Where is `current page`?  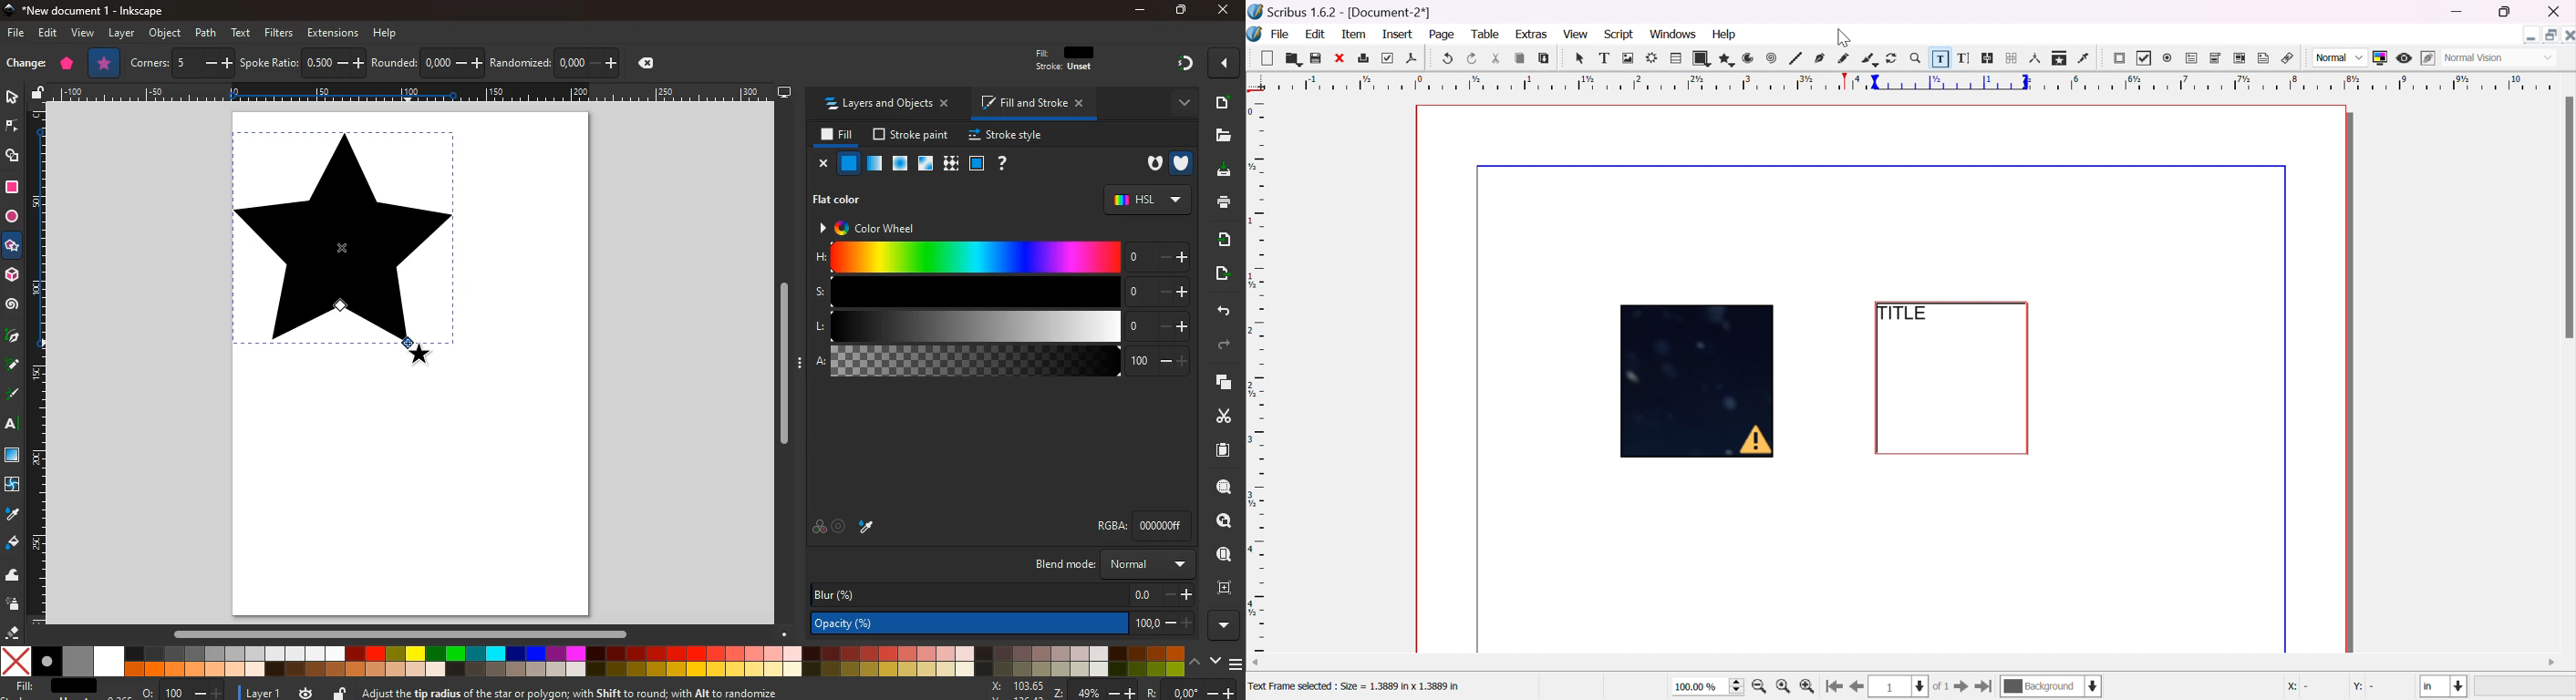
current page is located at coordinates (1912, 686).